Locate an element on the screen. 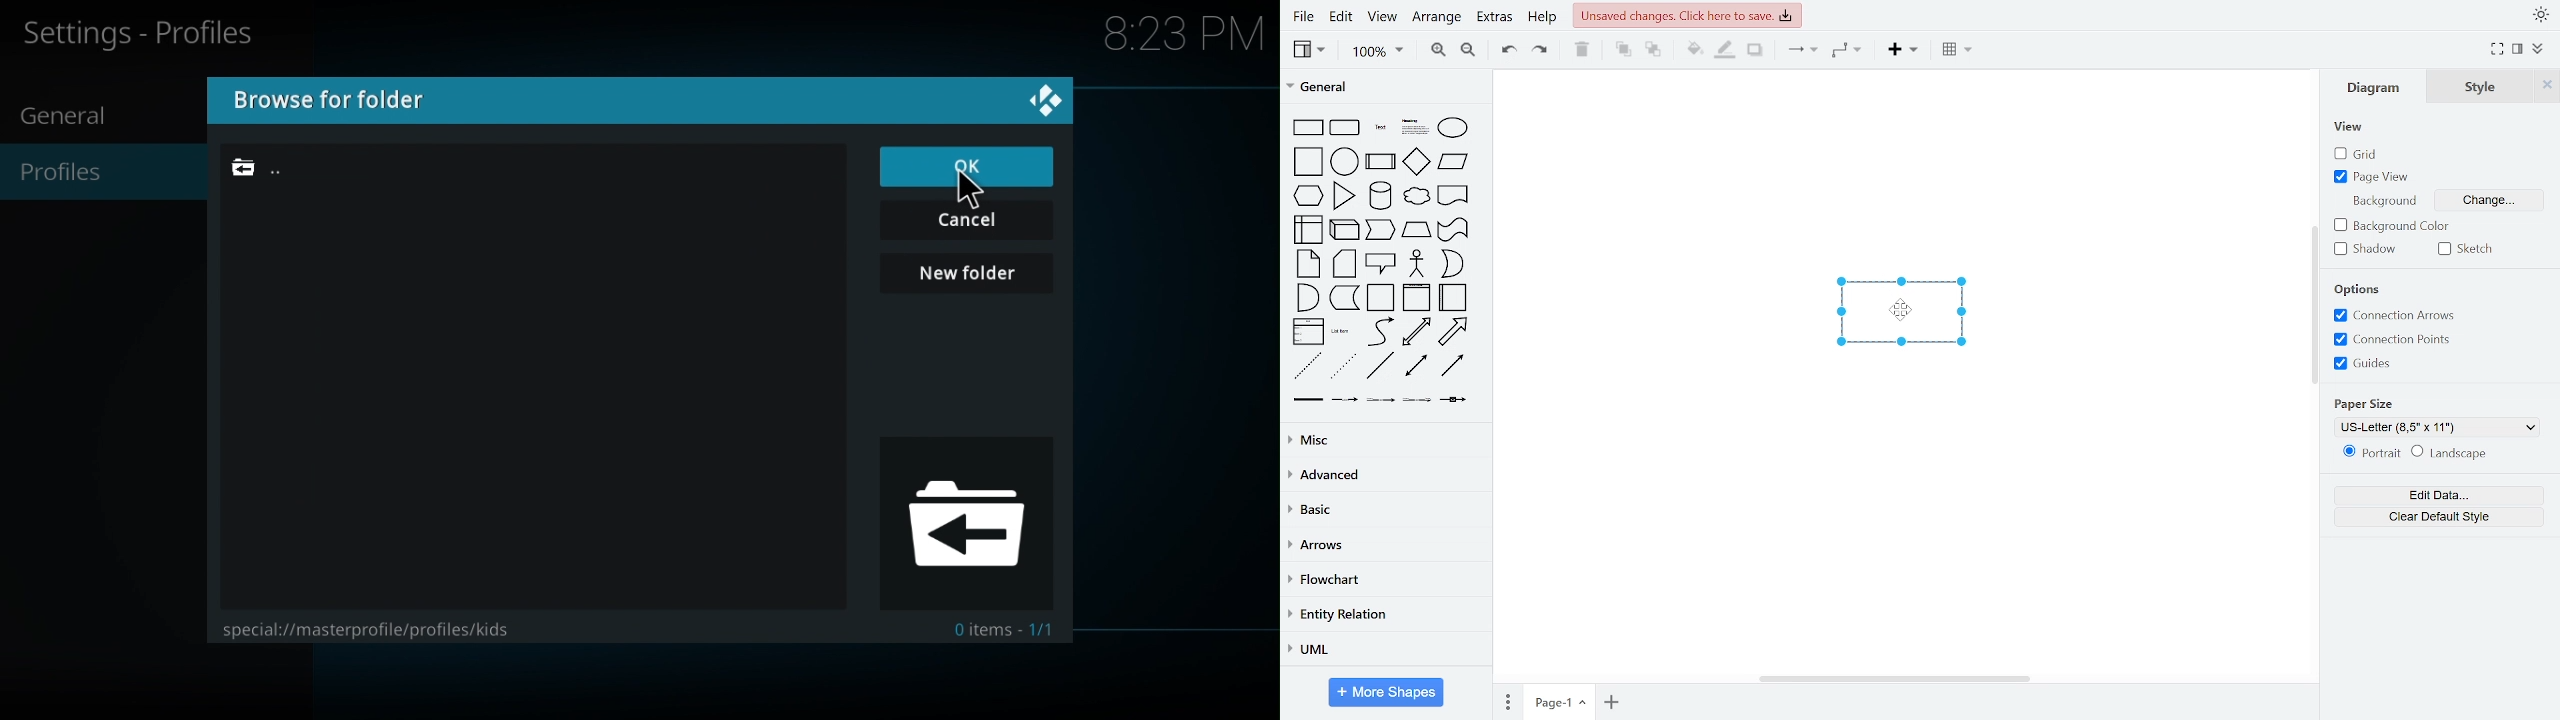 This screenshot has width=2576, height=728. general shapes is located at coordinates (1451, 195).